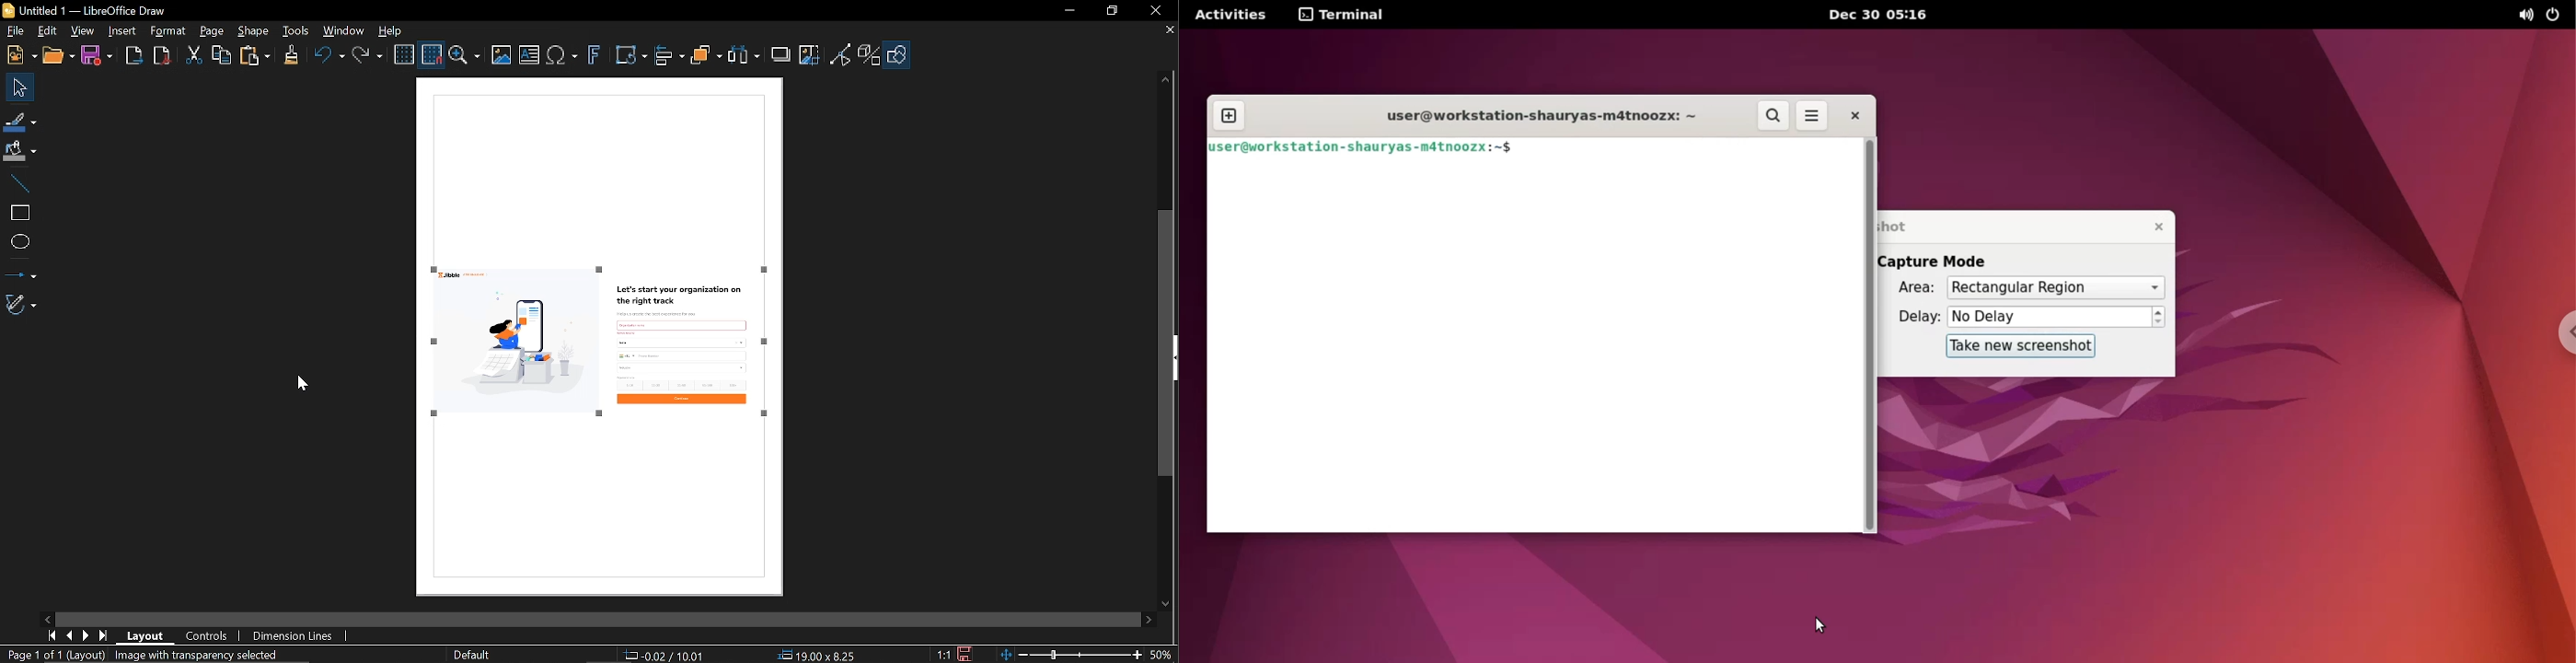 The image size is (2576, 672). What do you see at coordinates (305, 383) in the screenshot?
I see `cursor` at bounding box center [305, 383].